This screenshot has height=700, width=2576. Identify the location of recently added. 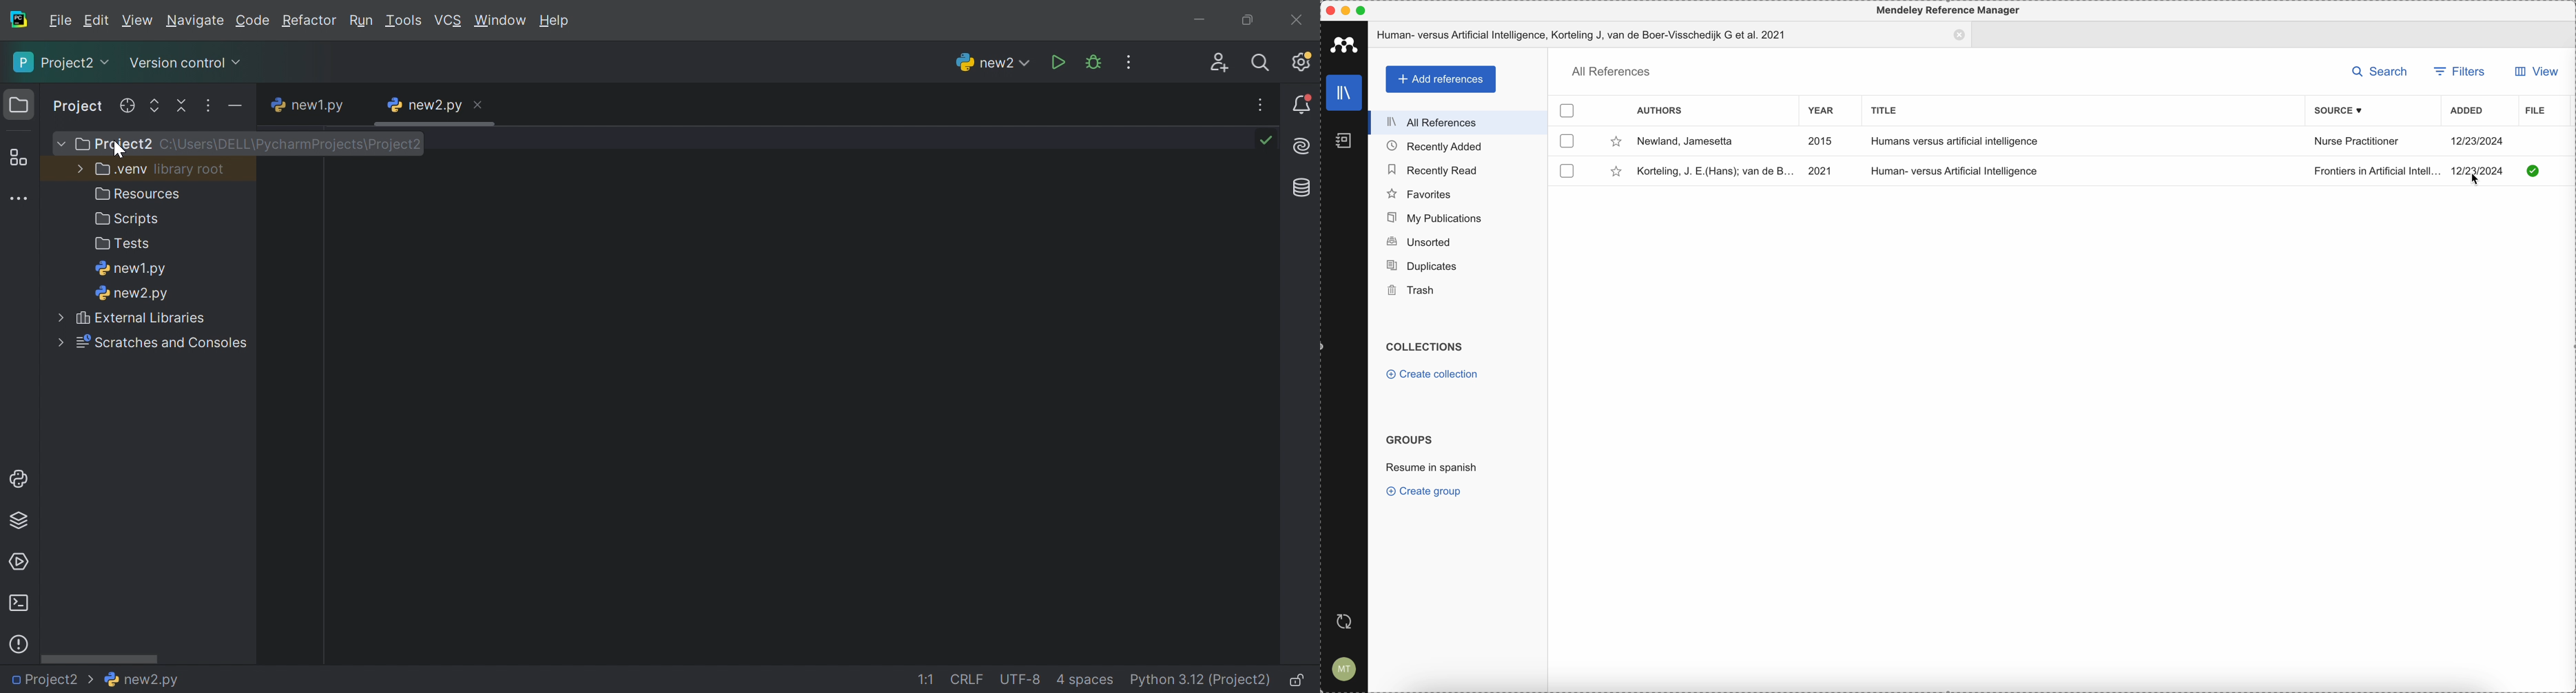
(1461, 147).